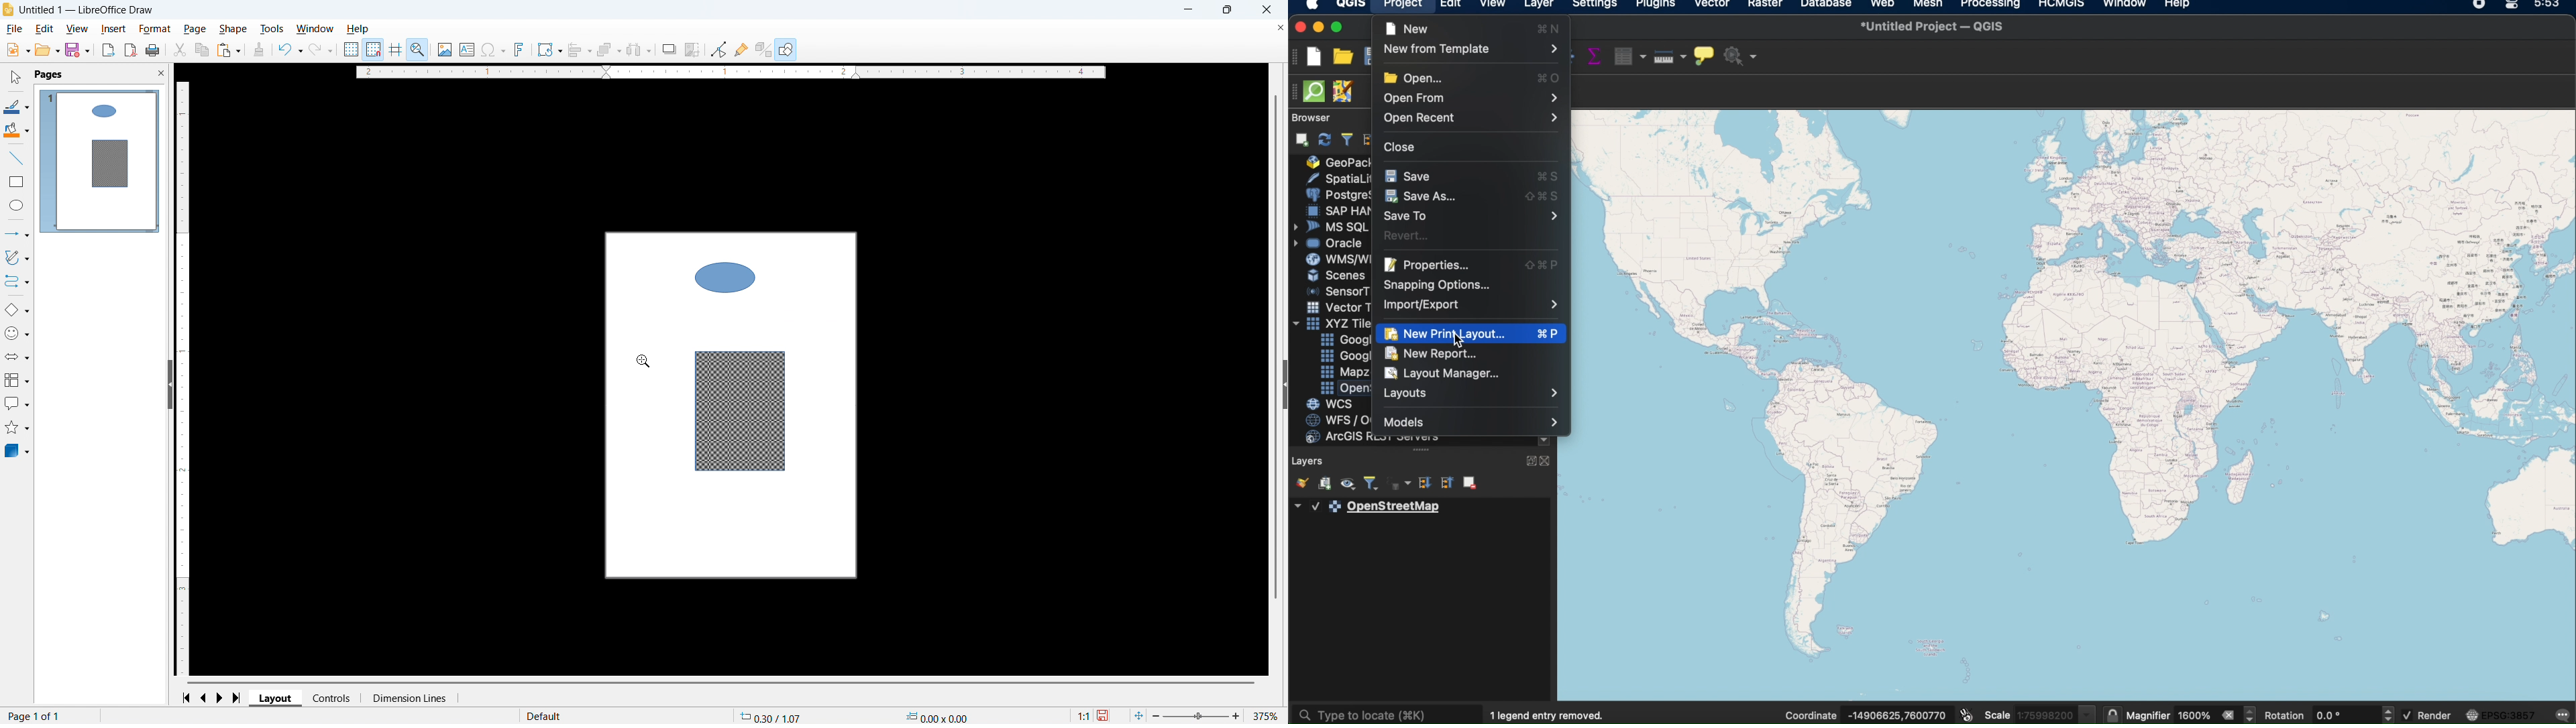 This screenshot has height=728, width=2576. What do you see at coordinates (153, 50) in the screenshot?
I see `Print ` at bounding box center [153, 50].